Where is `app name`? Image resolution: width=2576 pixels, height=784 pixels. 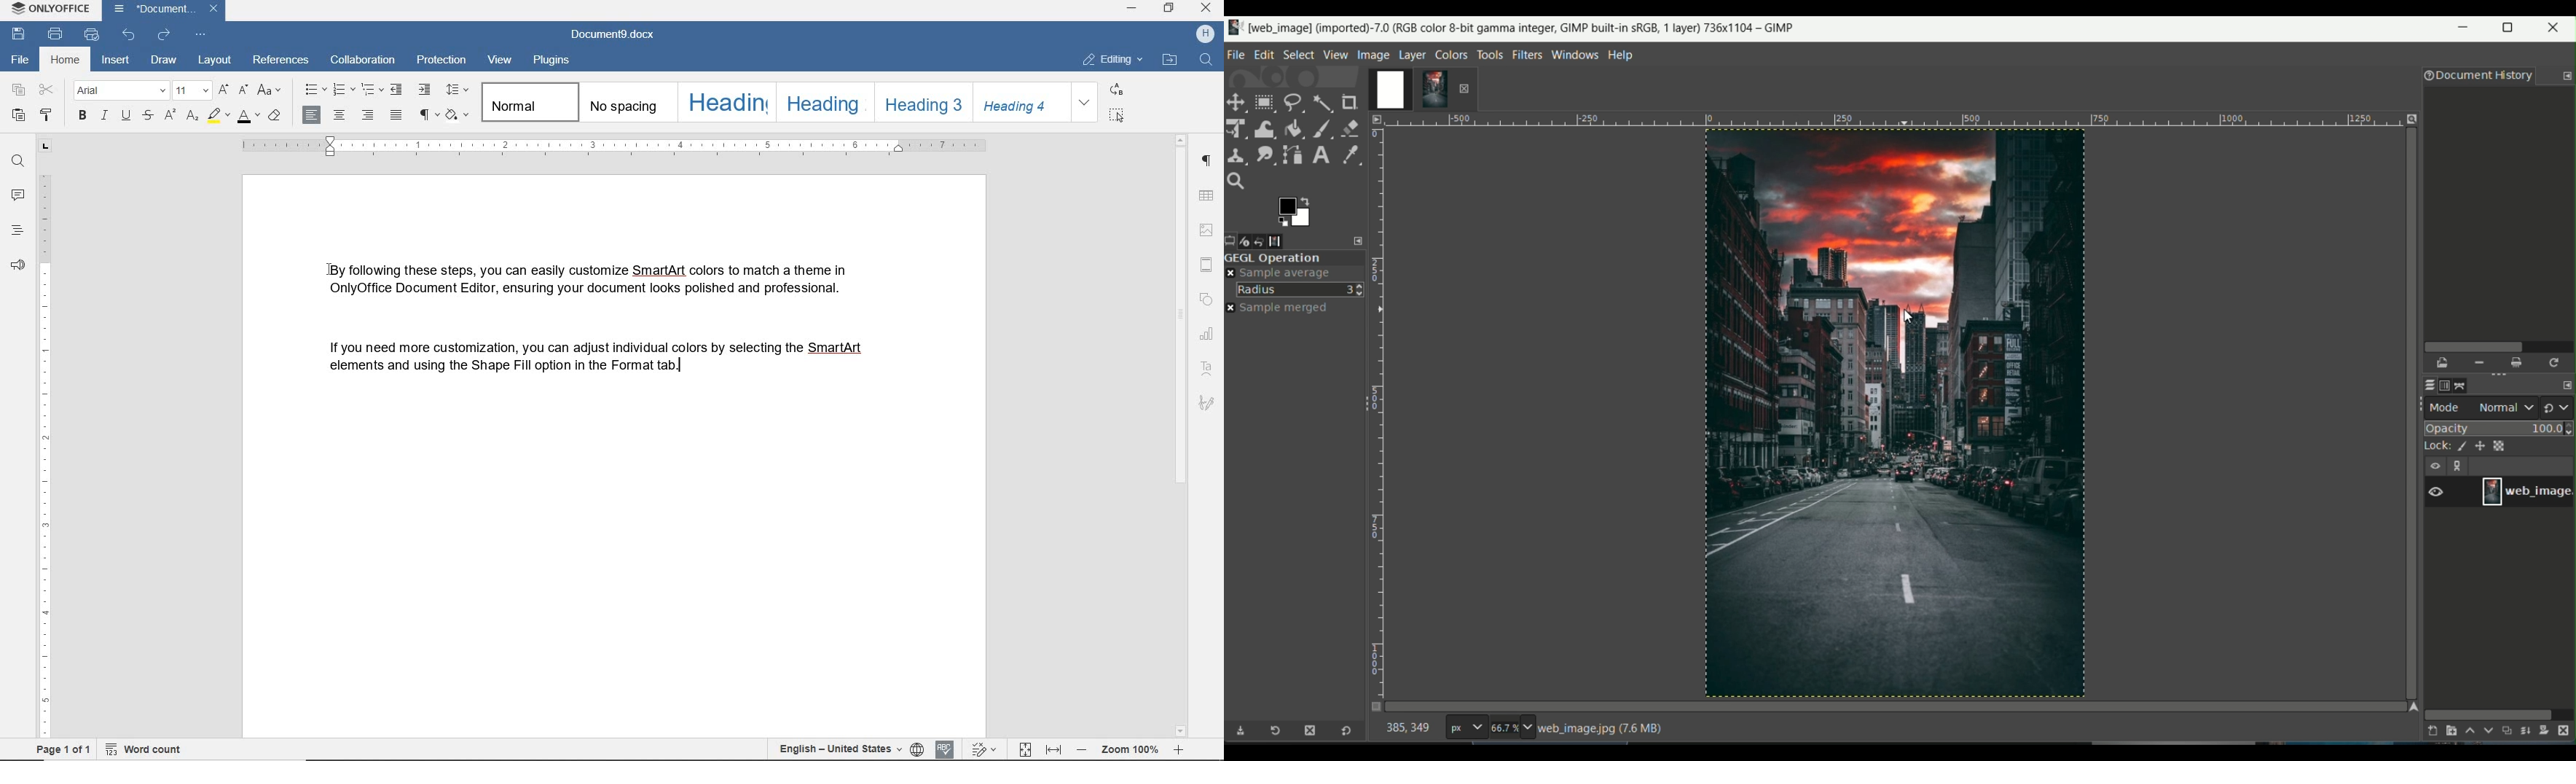 app name is located at coordinates (1511, 26).